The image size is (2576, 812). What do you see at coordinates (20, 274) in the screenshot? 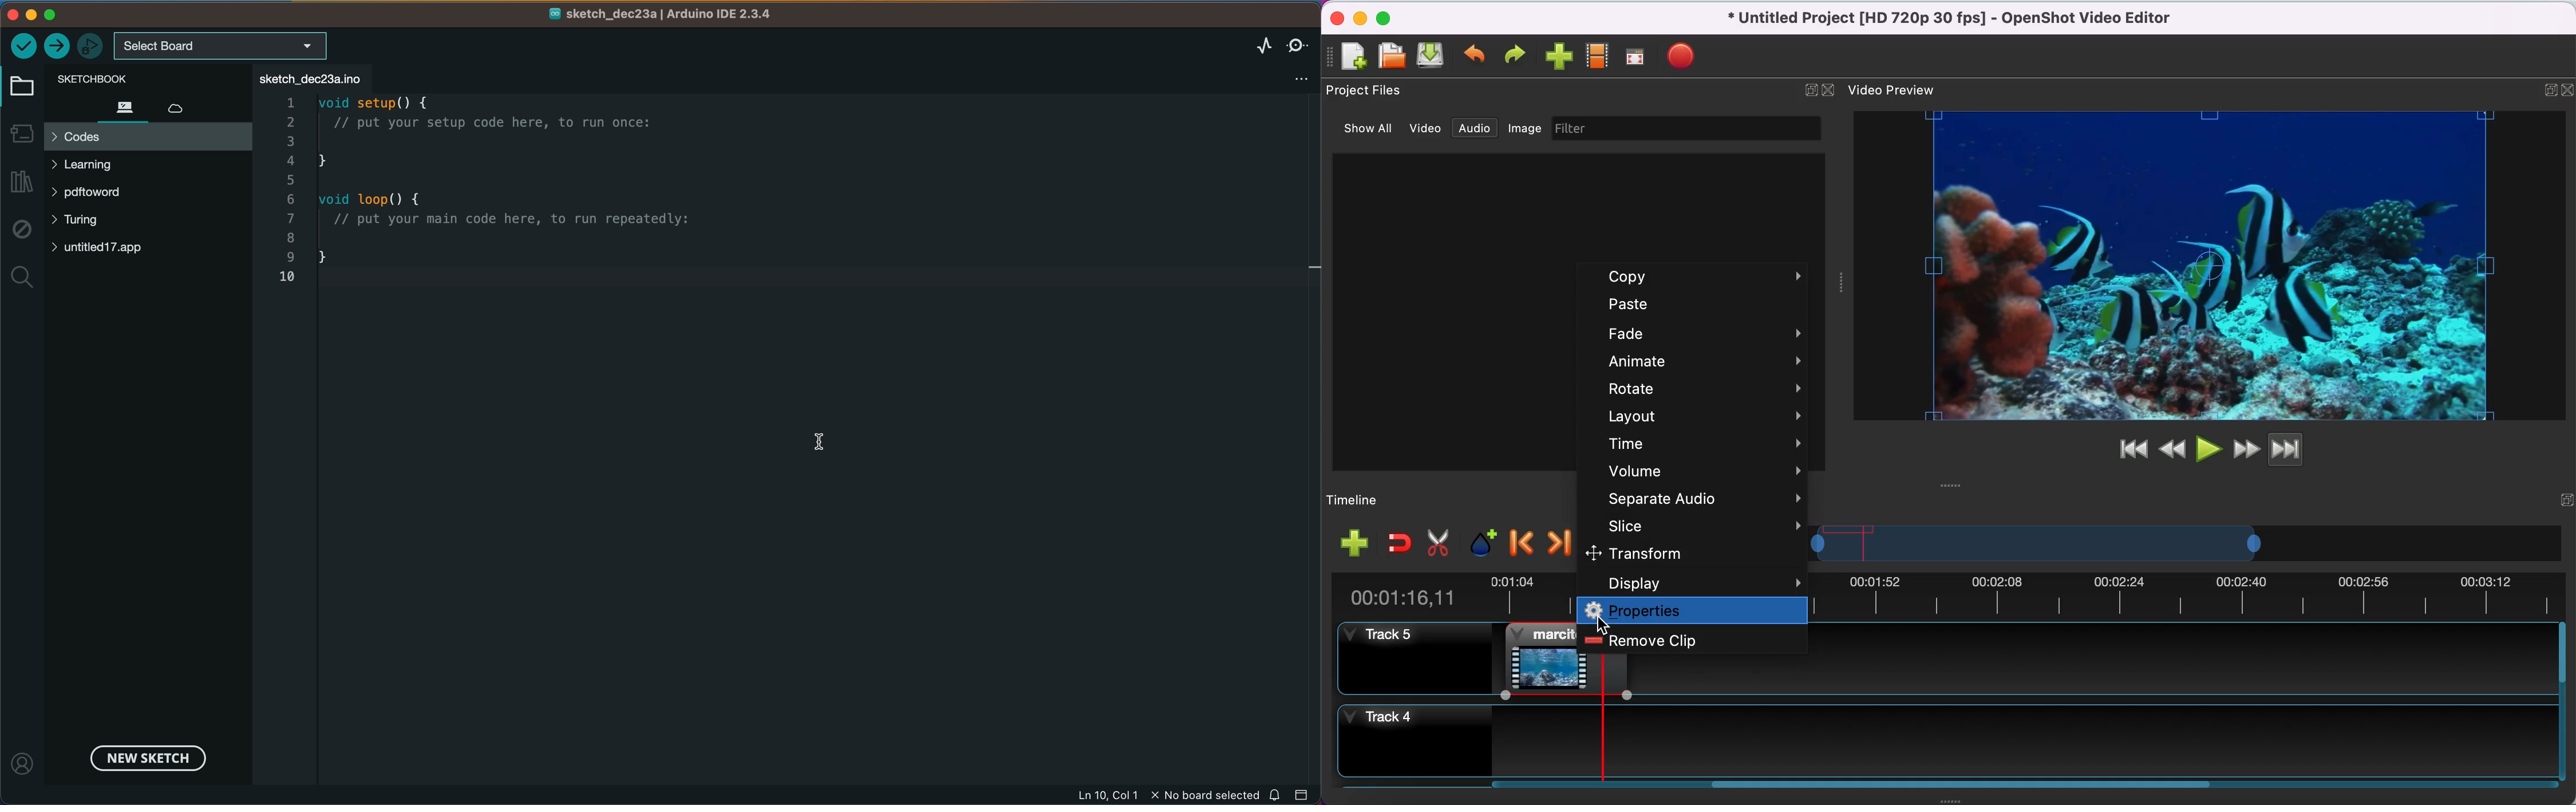
I see `search` at bounding box center [20, 274].